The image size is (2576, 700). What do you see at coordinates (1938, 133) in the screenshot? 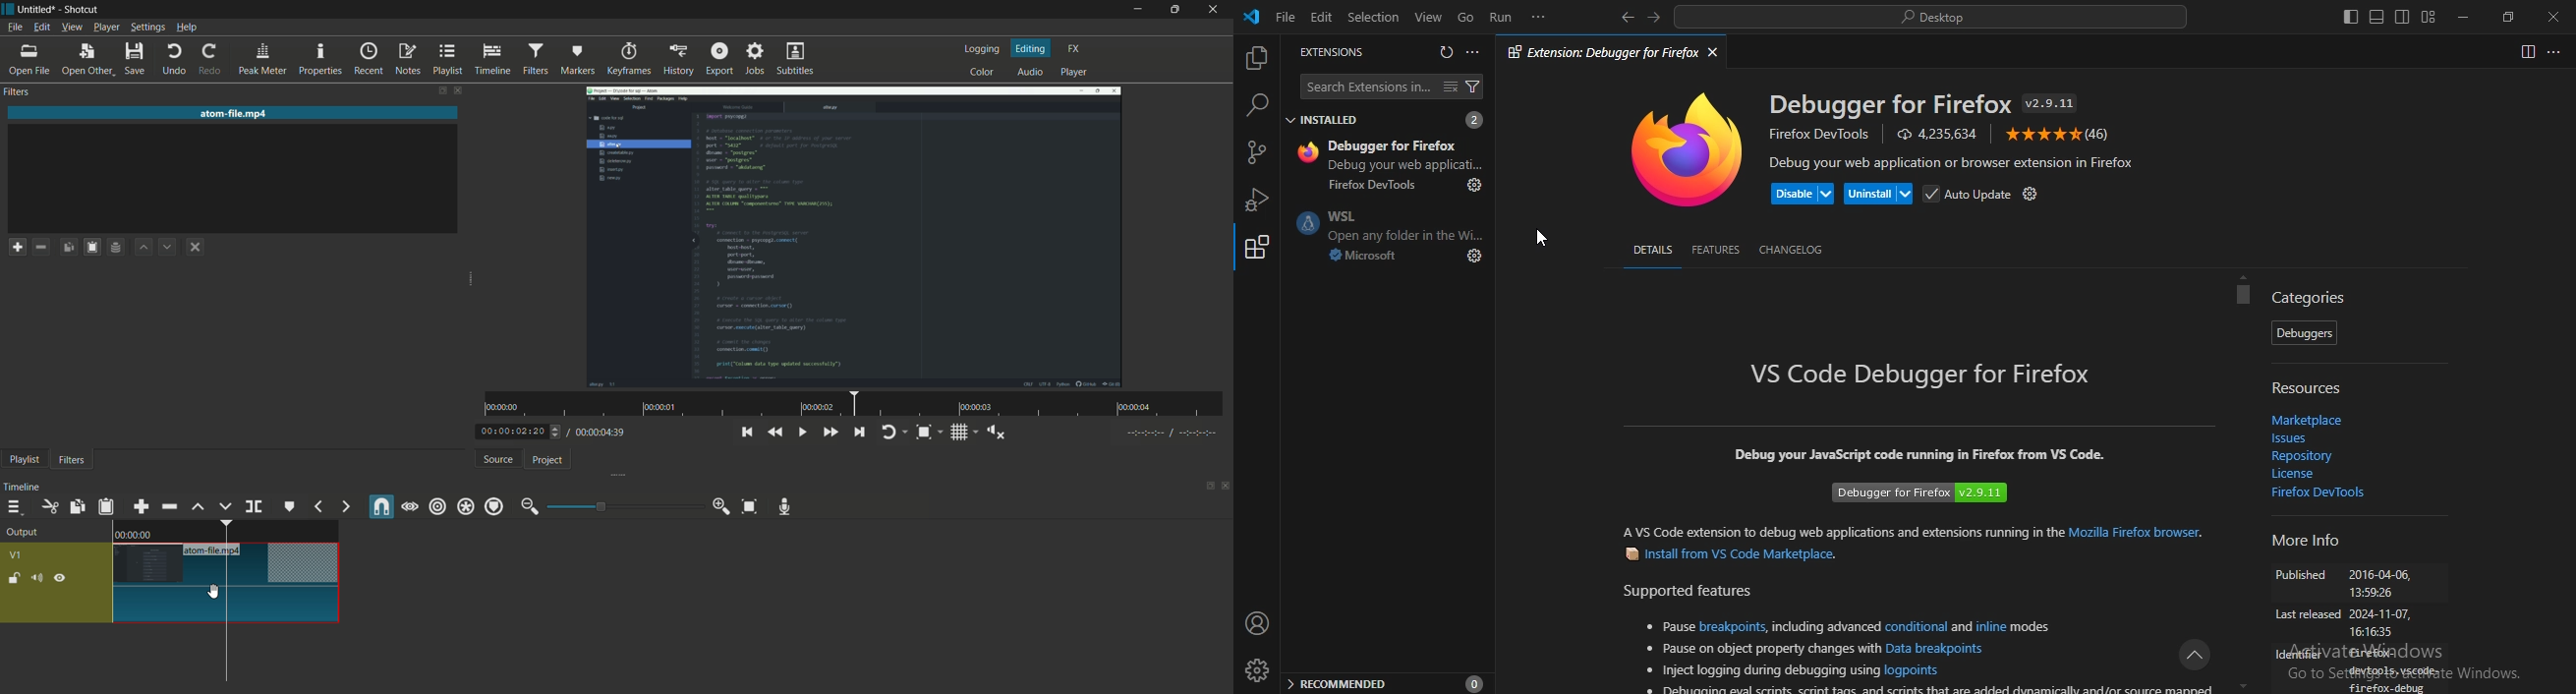
I see `4,235,634` at bounding box center [1938, 133].